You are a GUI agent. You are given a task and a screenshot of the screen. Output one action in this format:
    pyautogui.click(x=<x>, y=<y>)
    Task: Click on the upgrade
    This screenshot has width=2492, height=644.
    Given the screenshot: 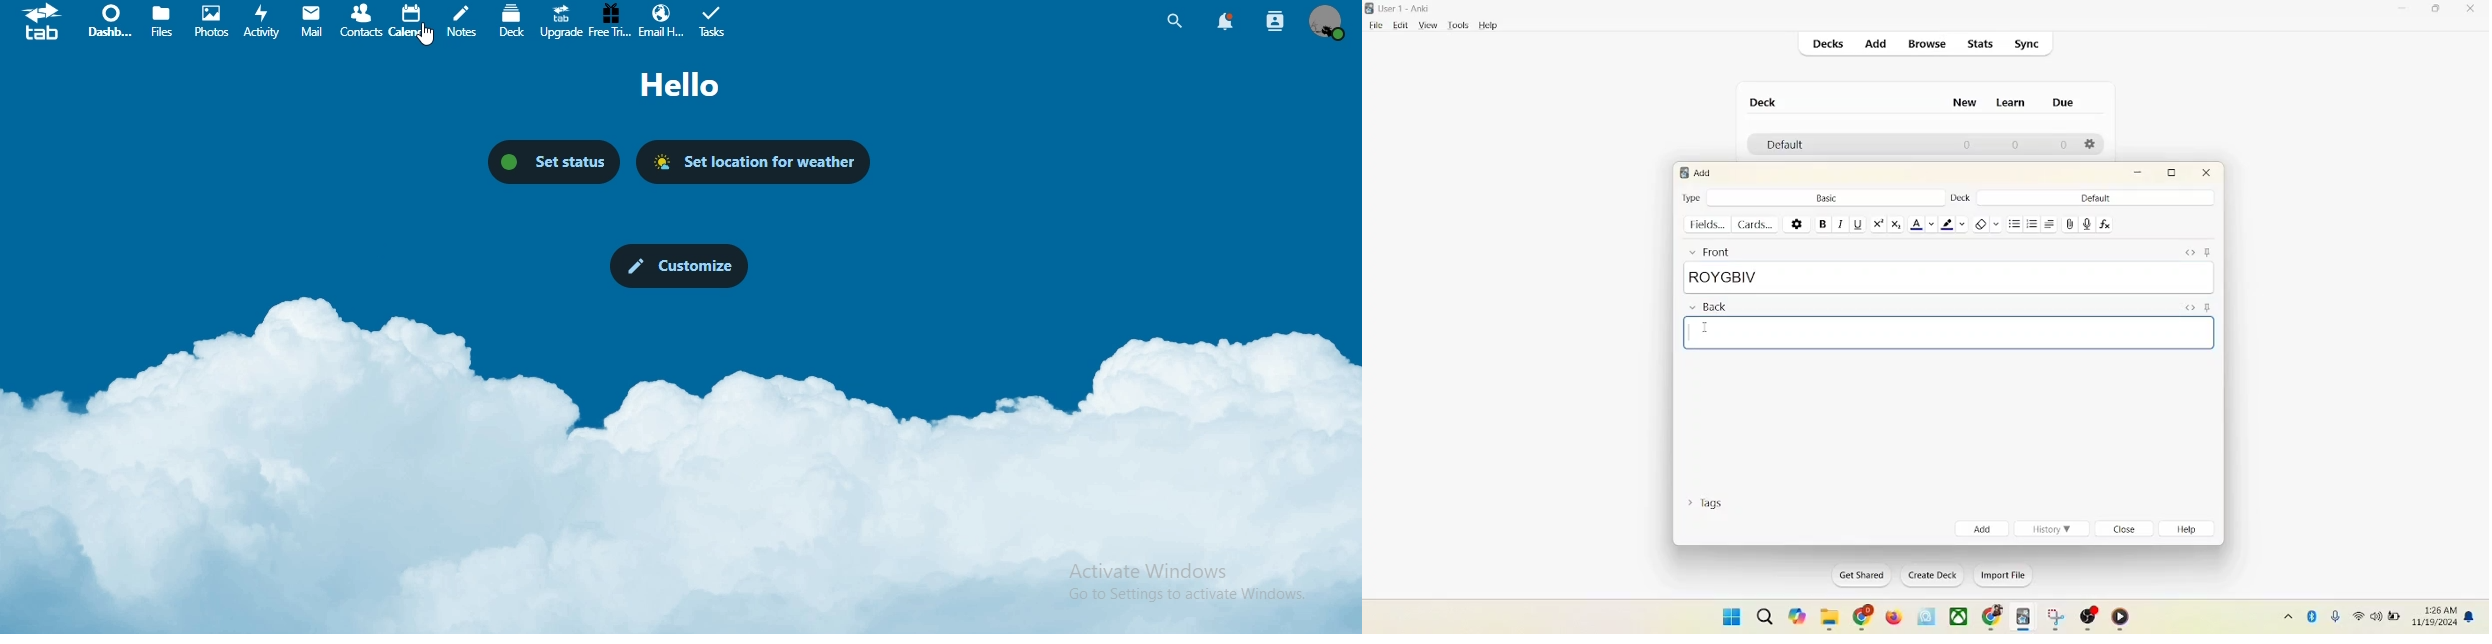 What is the action you would take?
    pyautogui.click(x=563, y=23)
    